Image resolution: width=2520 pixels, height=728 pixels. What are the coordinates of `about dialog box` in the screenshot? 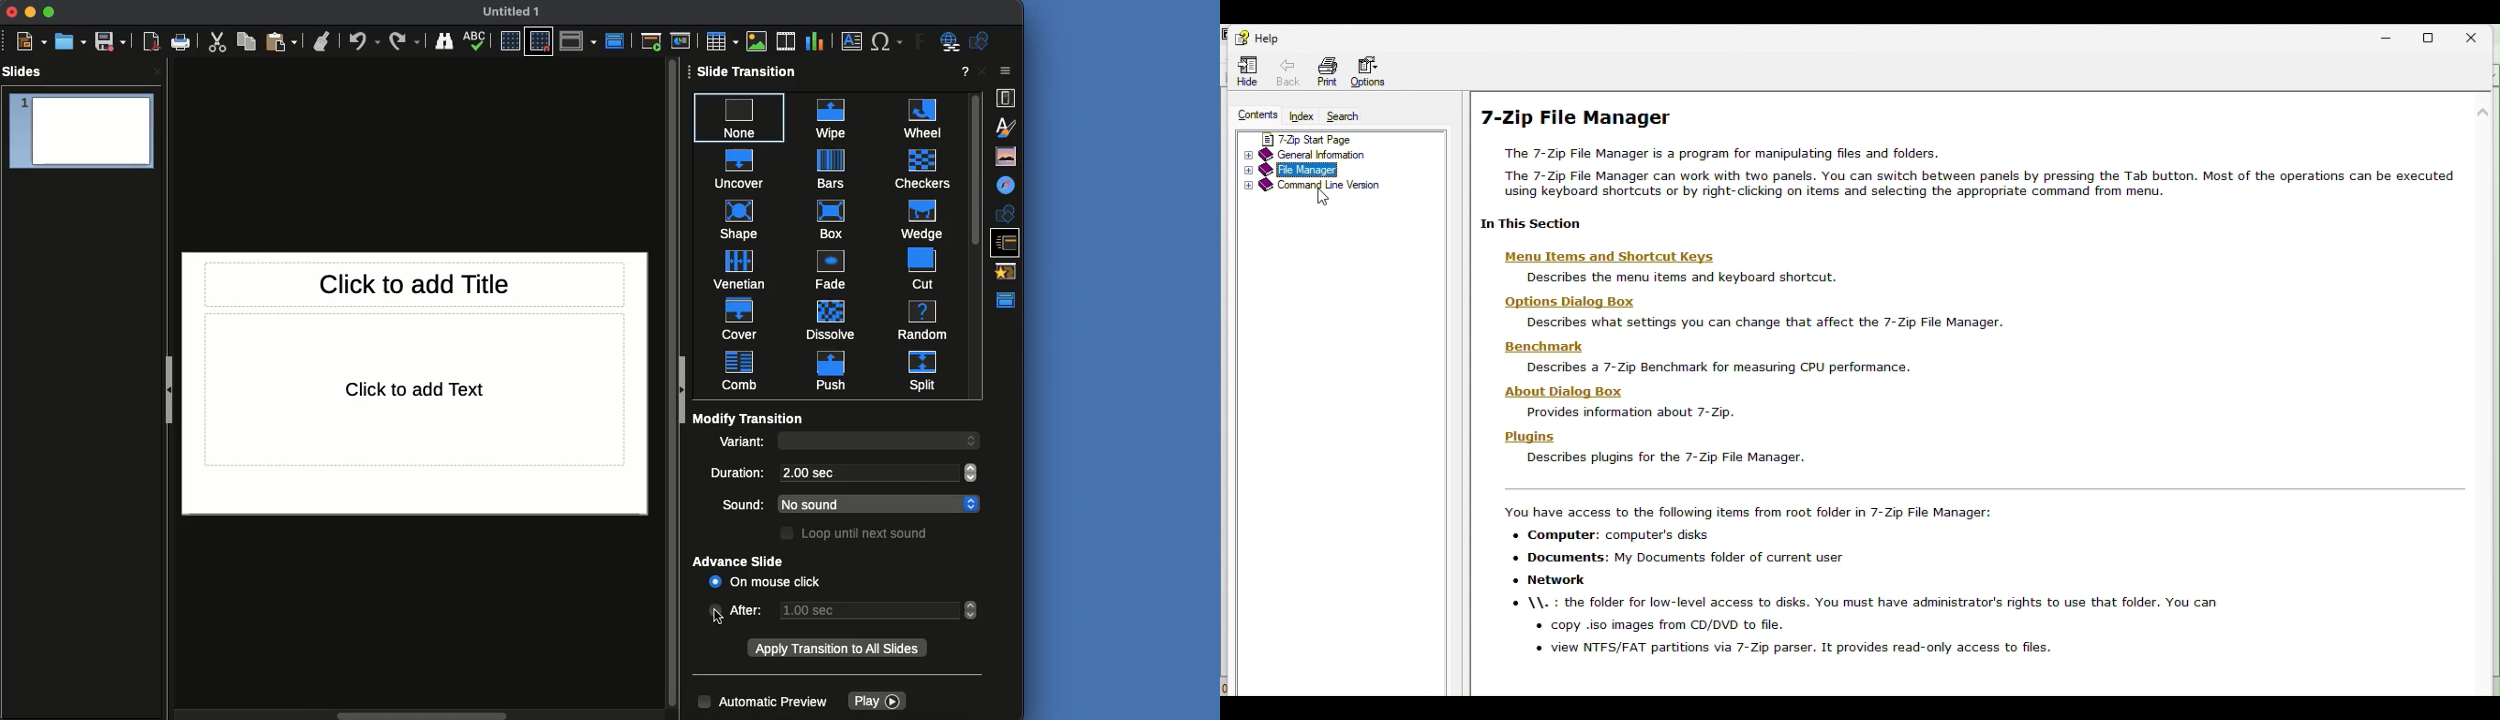 It's located at (1559, 391).